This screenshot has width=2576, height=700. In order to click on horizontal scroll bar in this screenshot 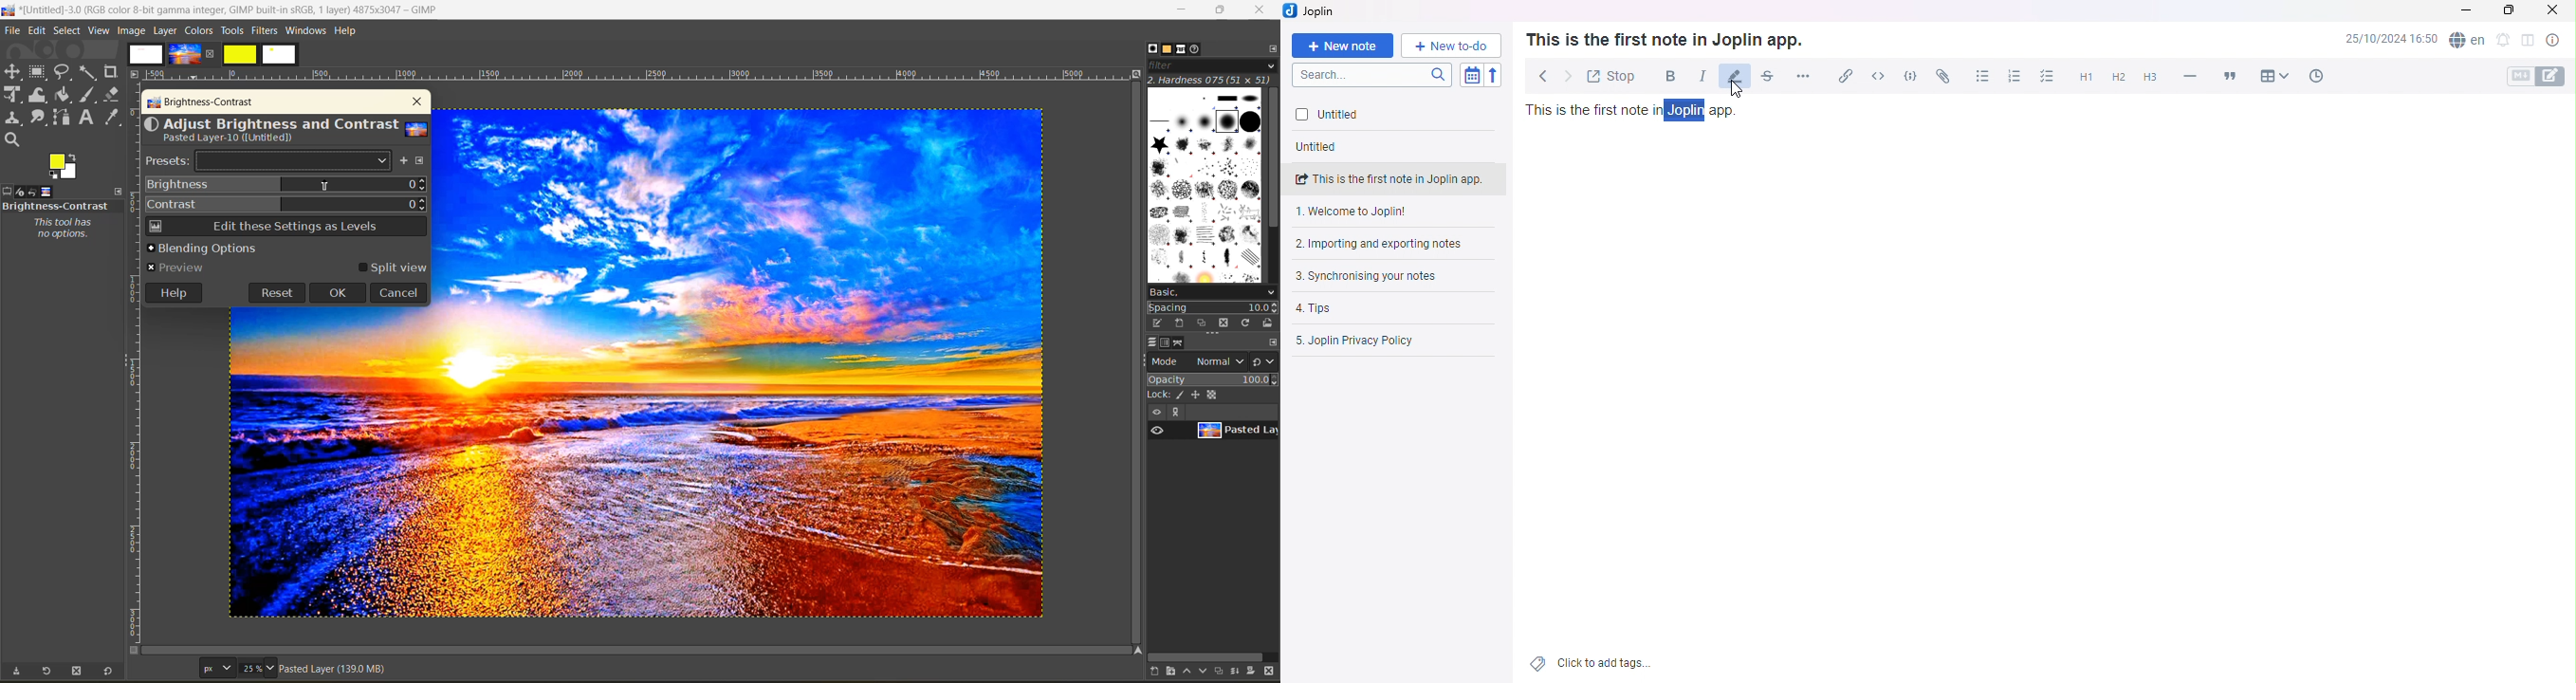, I will do `click(1208, 657)`.